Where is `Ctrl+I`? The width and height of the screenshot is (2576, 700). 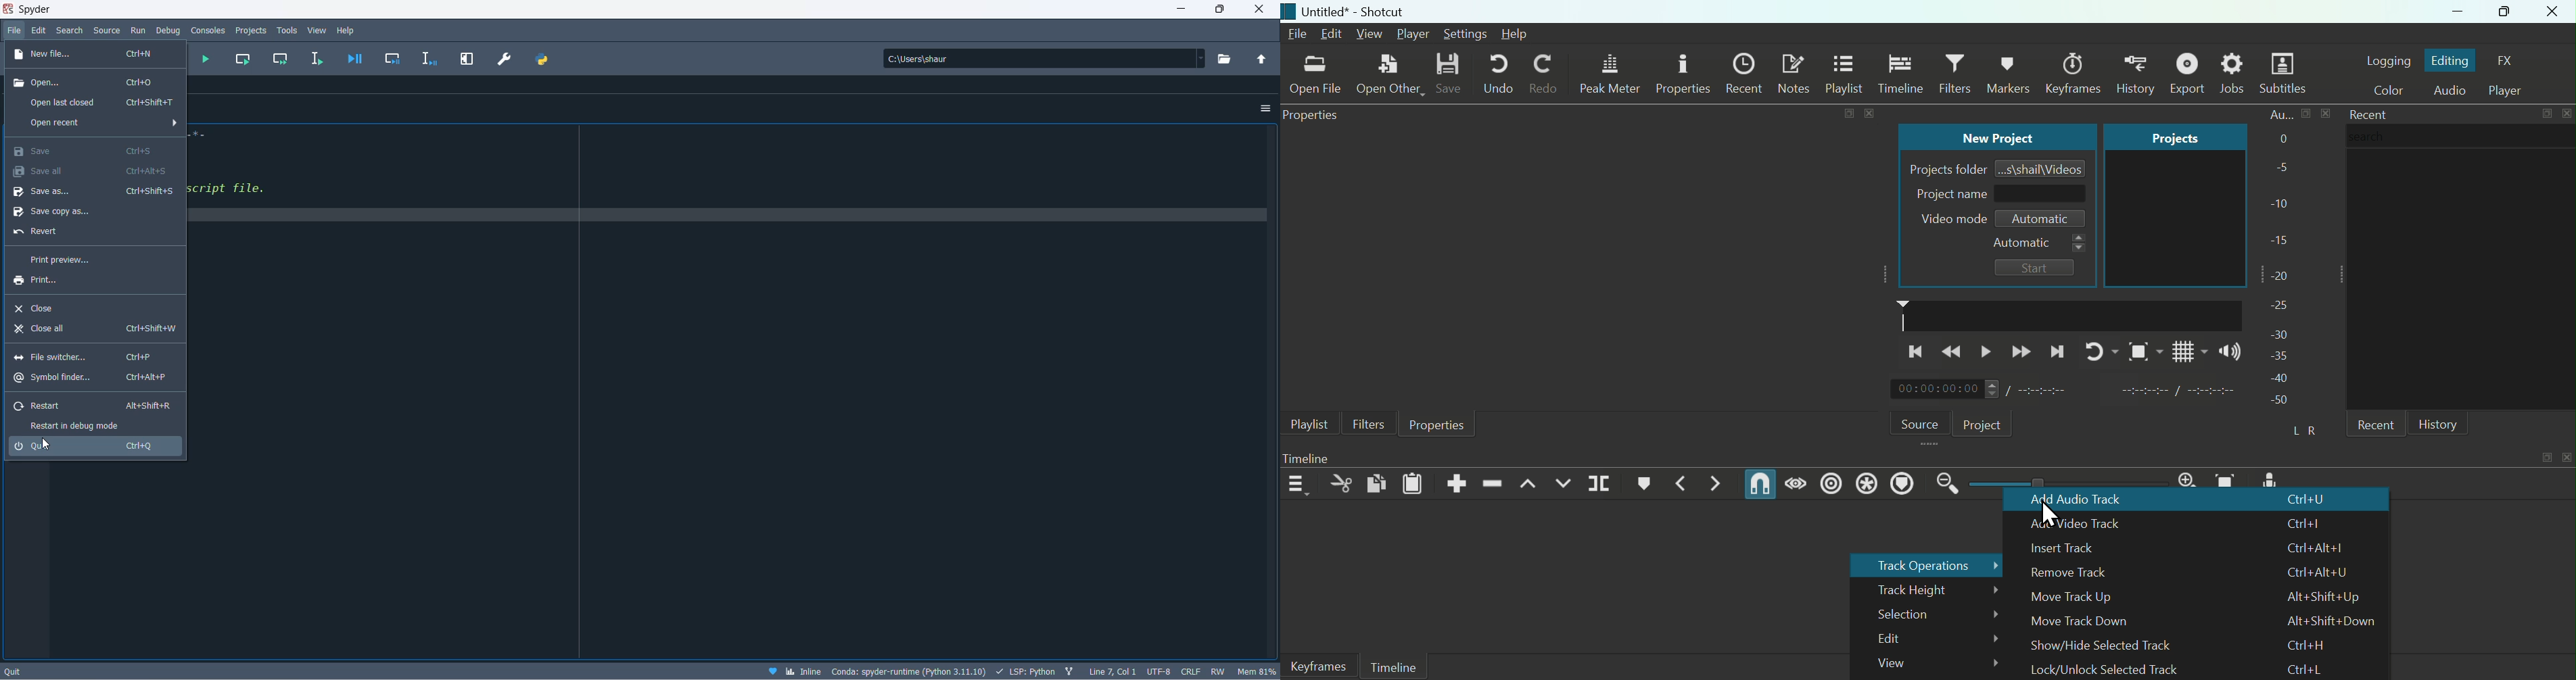 Ctrl+I is located at coordinates (2310, 524).